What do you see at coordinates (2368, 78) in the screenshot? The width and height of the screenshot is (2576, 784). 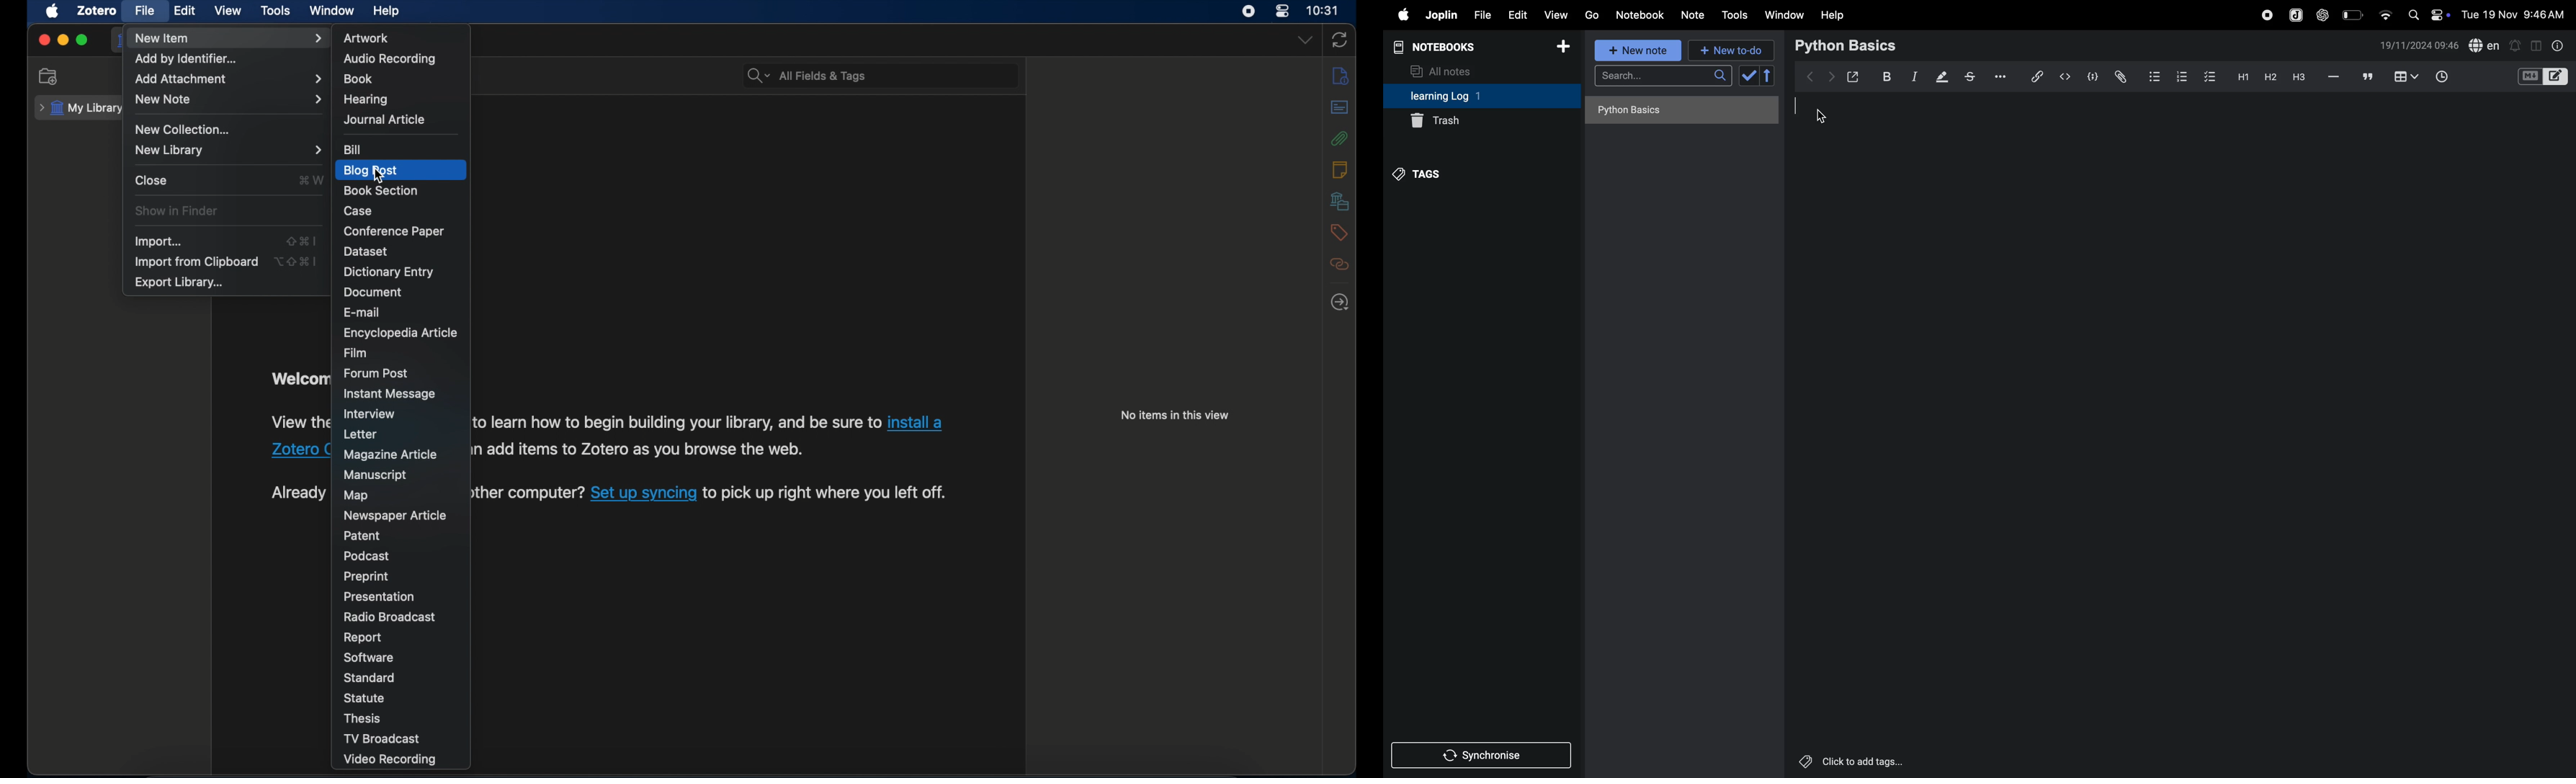 I see `comment` at bounding box center [2368, 78].